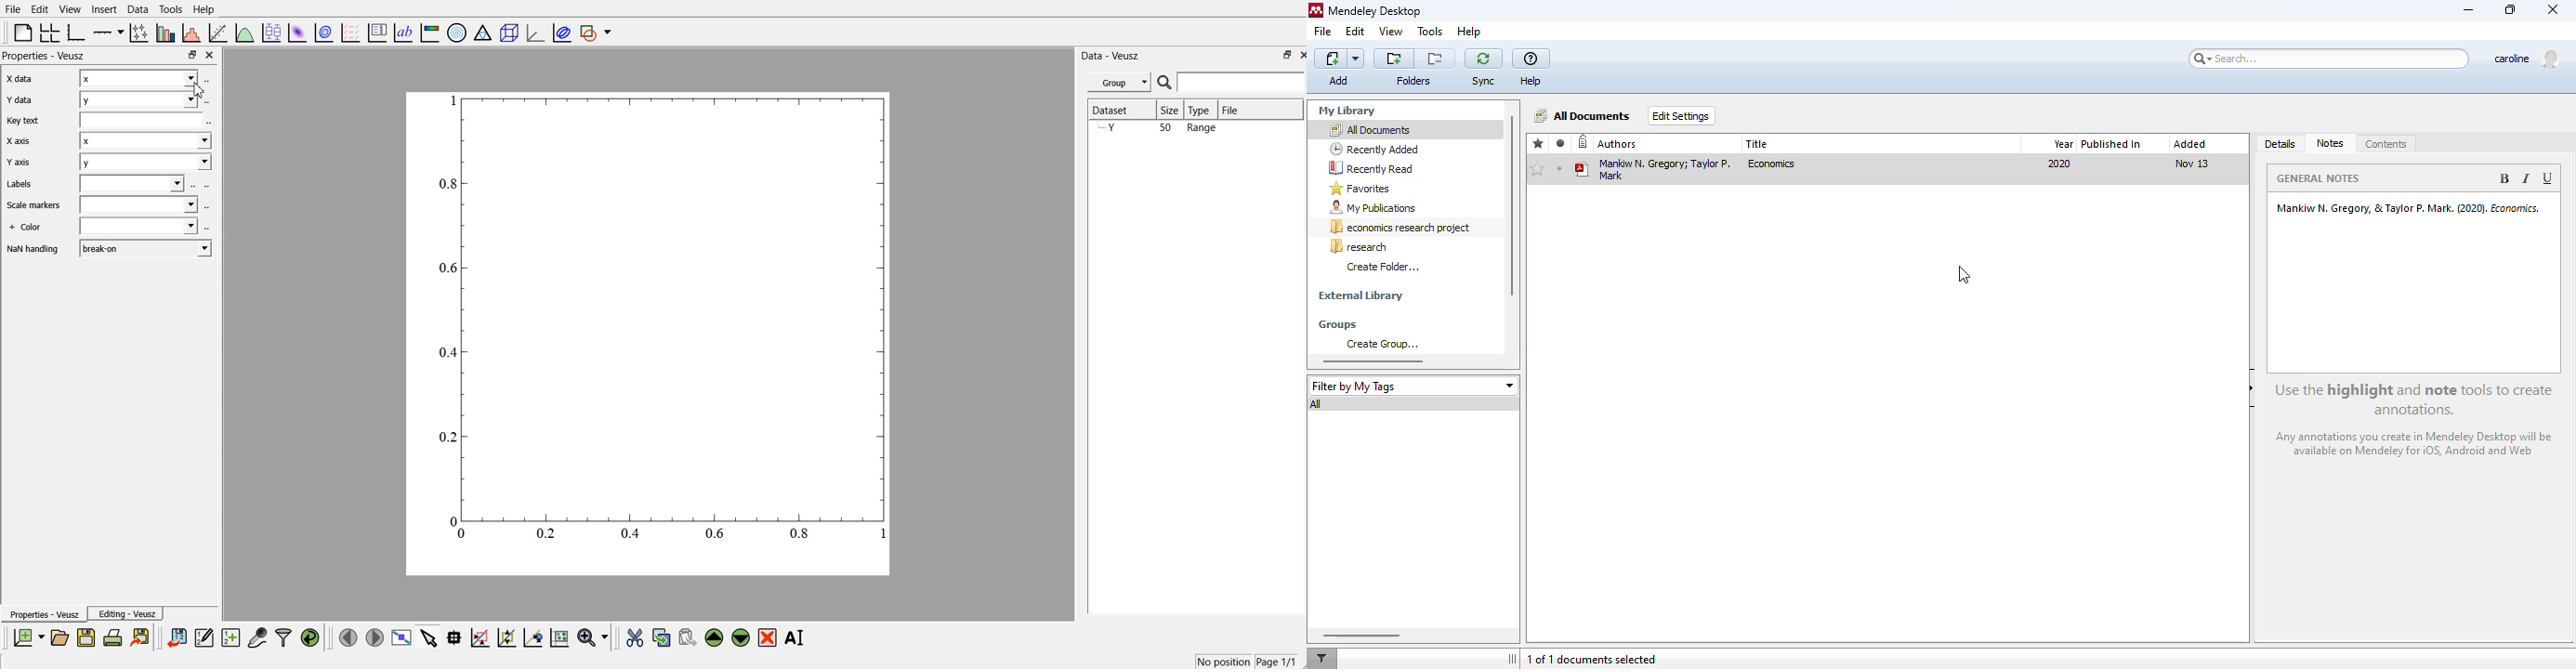 The width and height of the screenshot is (2576, 672). I want to click on published in, so click(2111, 144).